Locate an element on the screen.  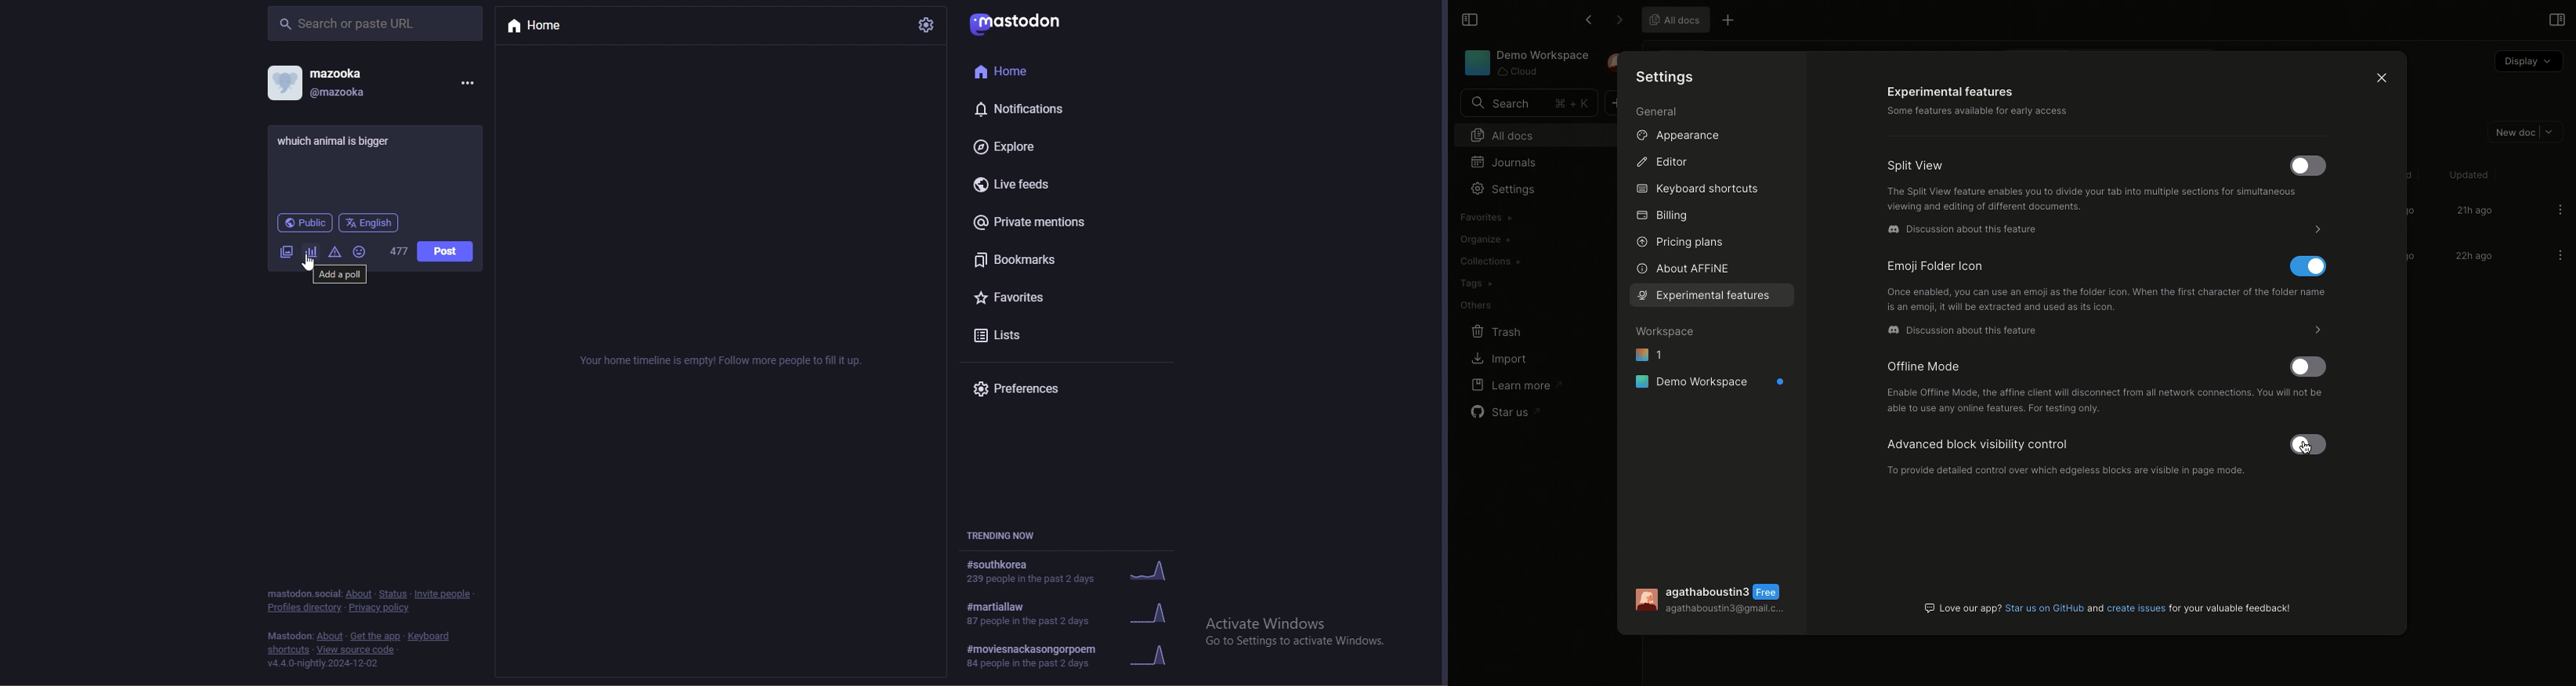
Display is located at coordinates (2527, 62).